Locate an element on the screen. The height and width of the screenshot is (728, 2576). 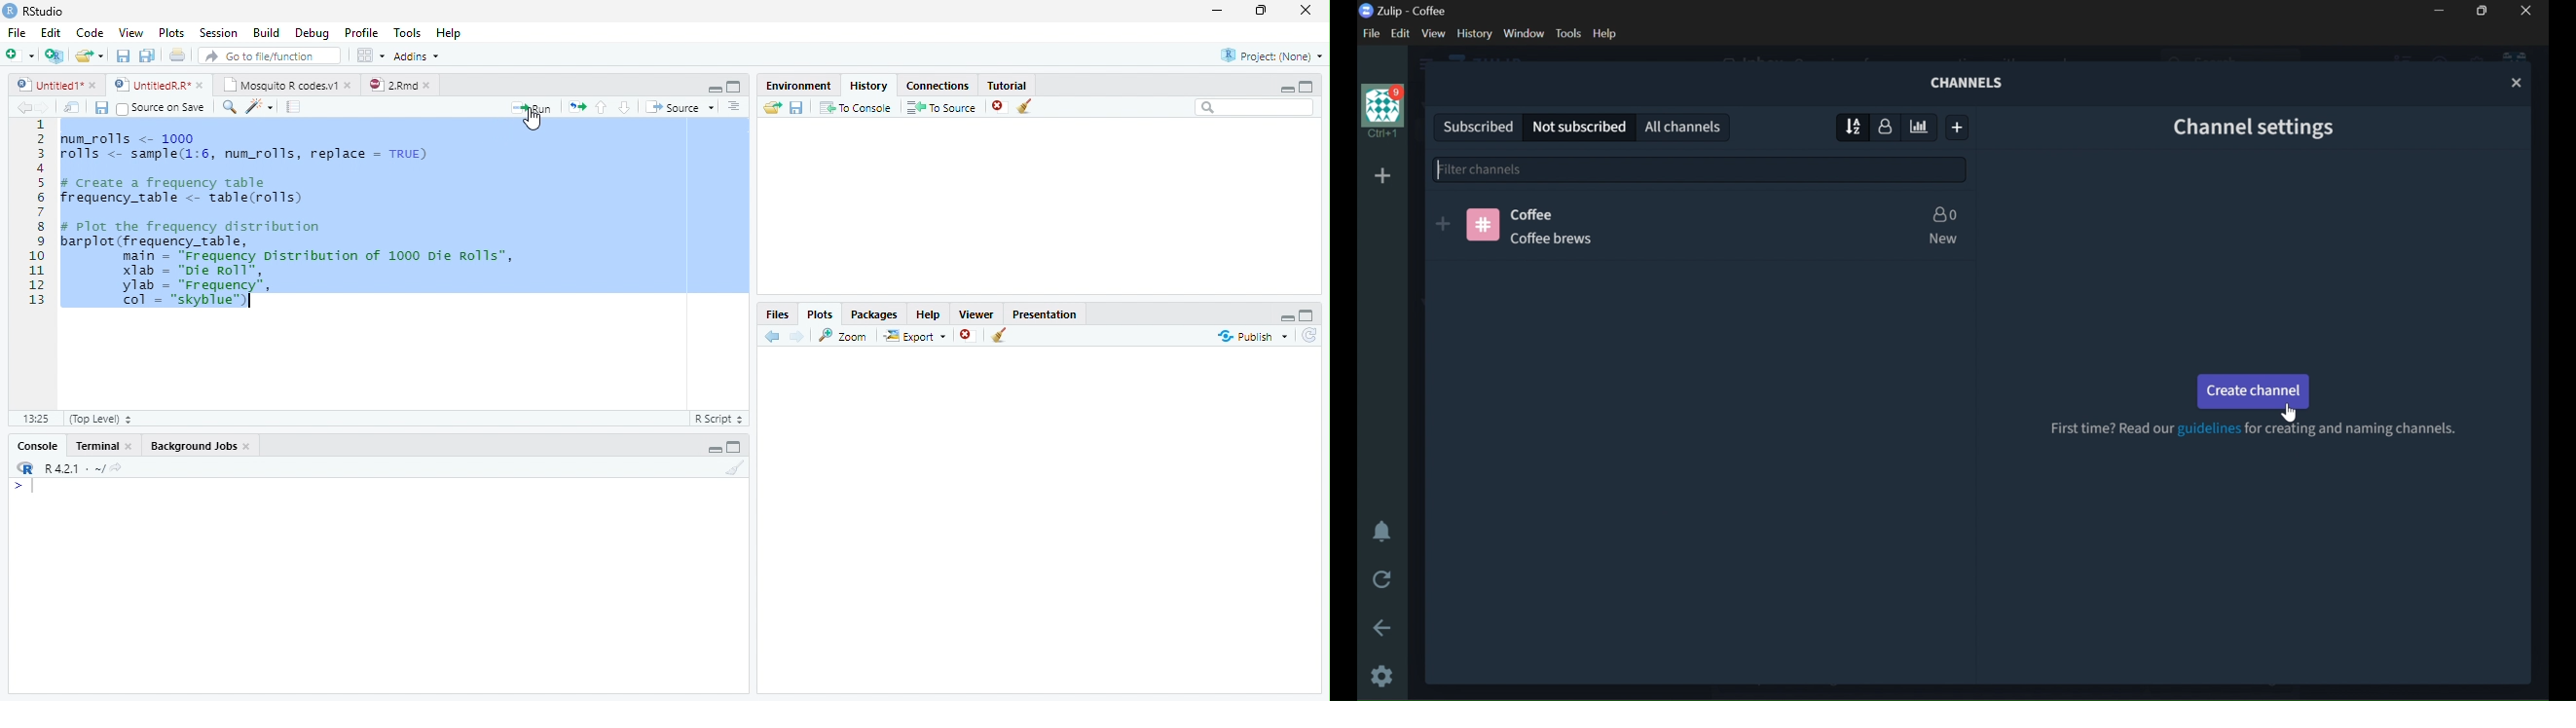
T0 Console is located at coordinates (855, 106).